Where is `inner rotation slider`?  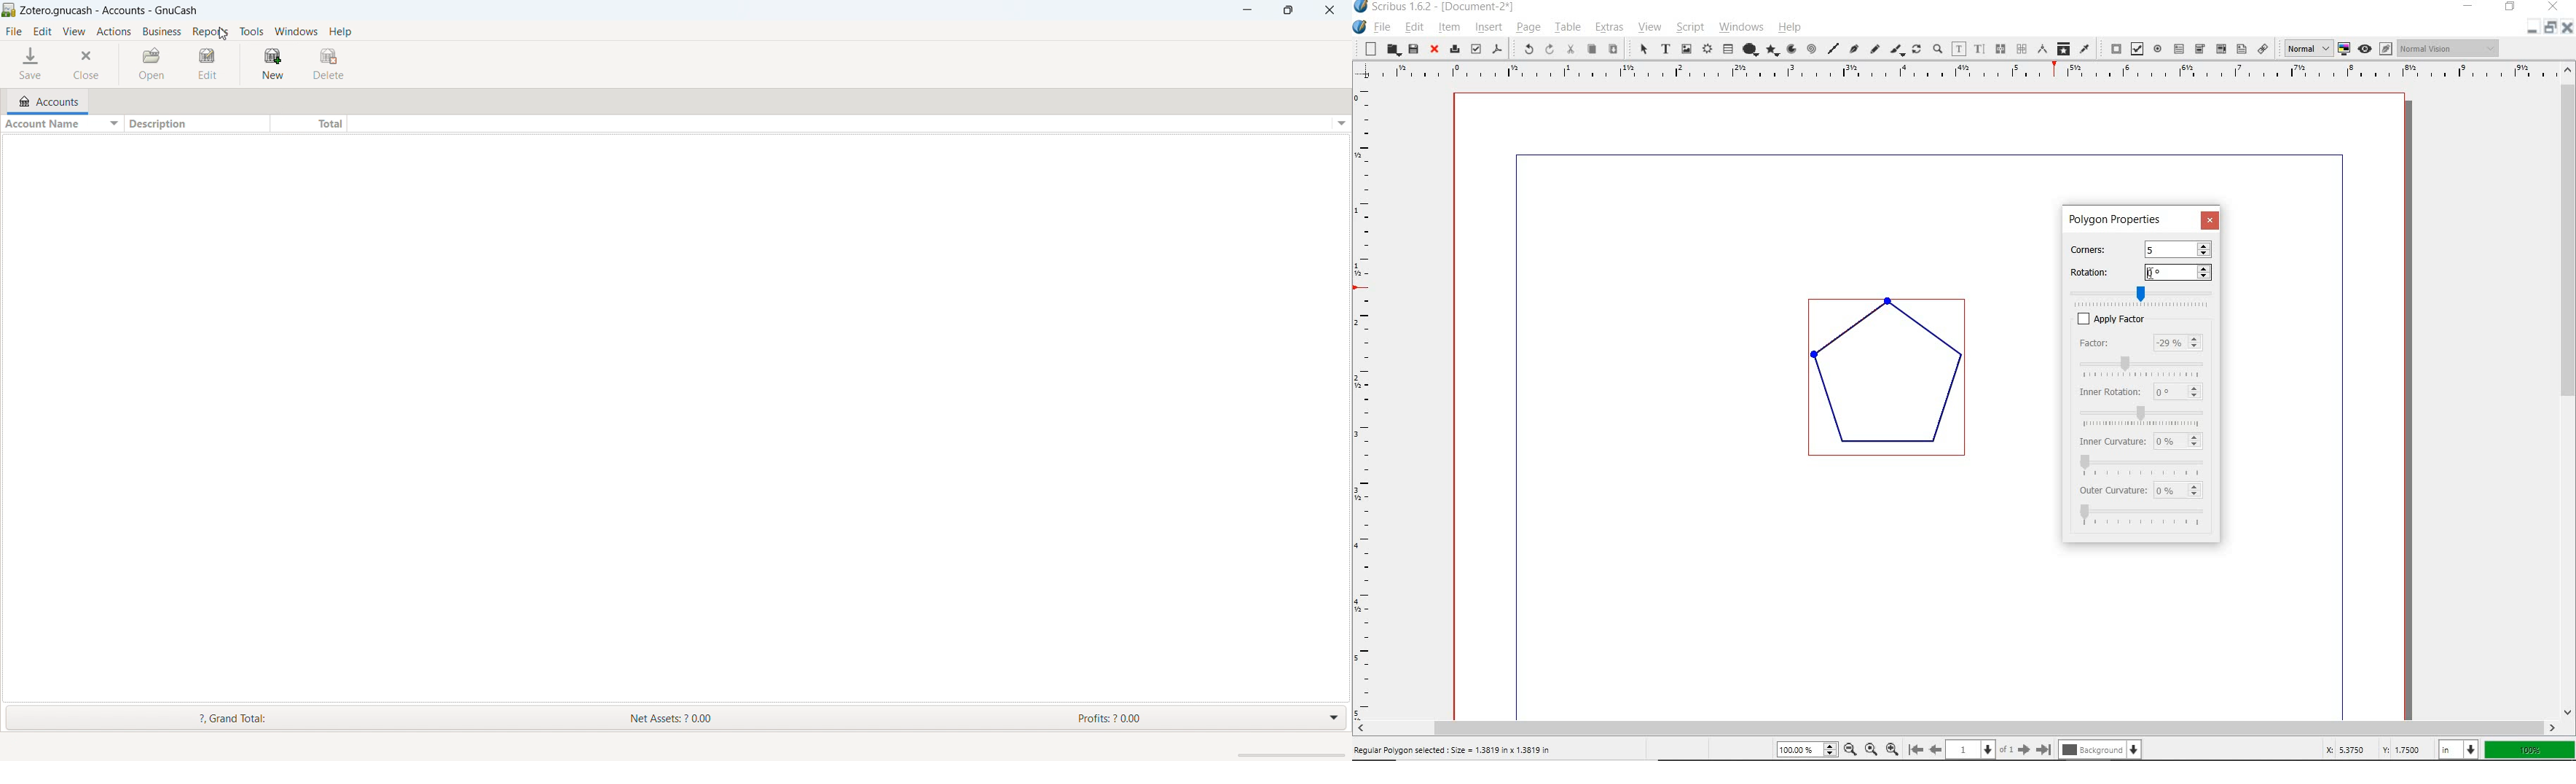 inner rotation slider is located at coordinates (2143, 413).